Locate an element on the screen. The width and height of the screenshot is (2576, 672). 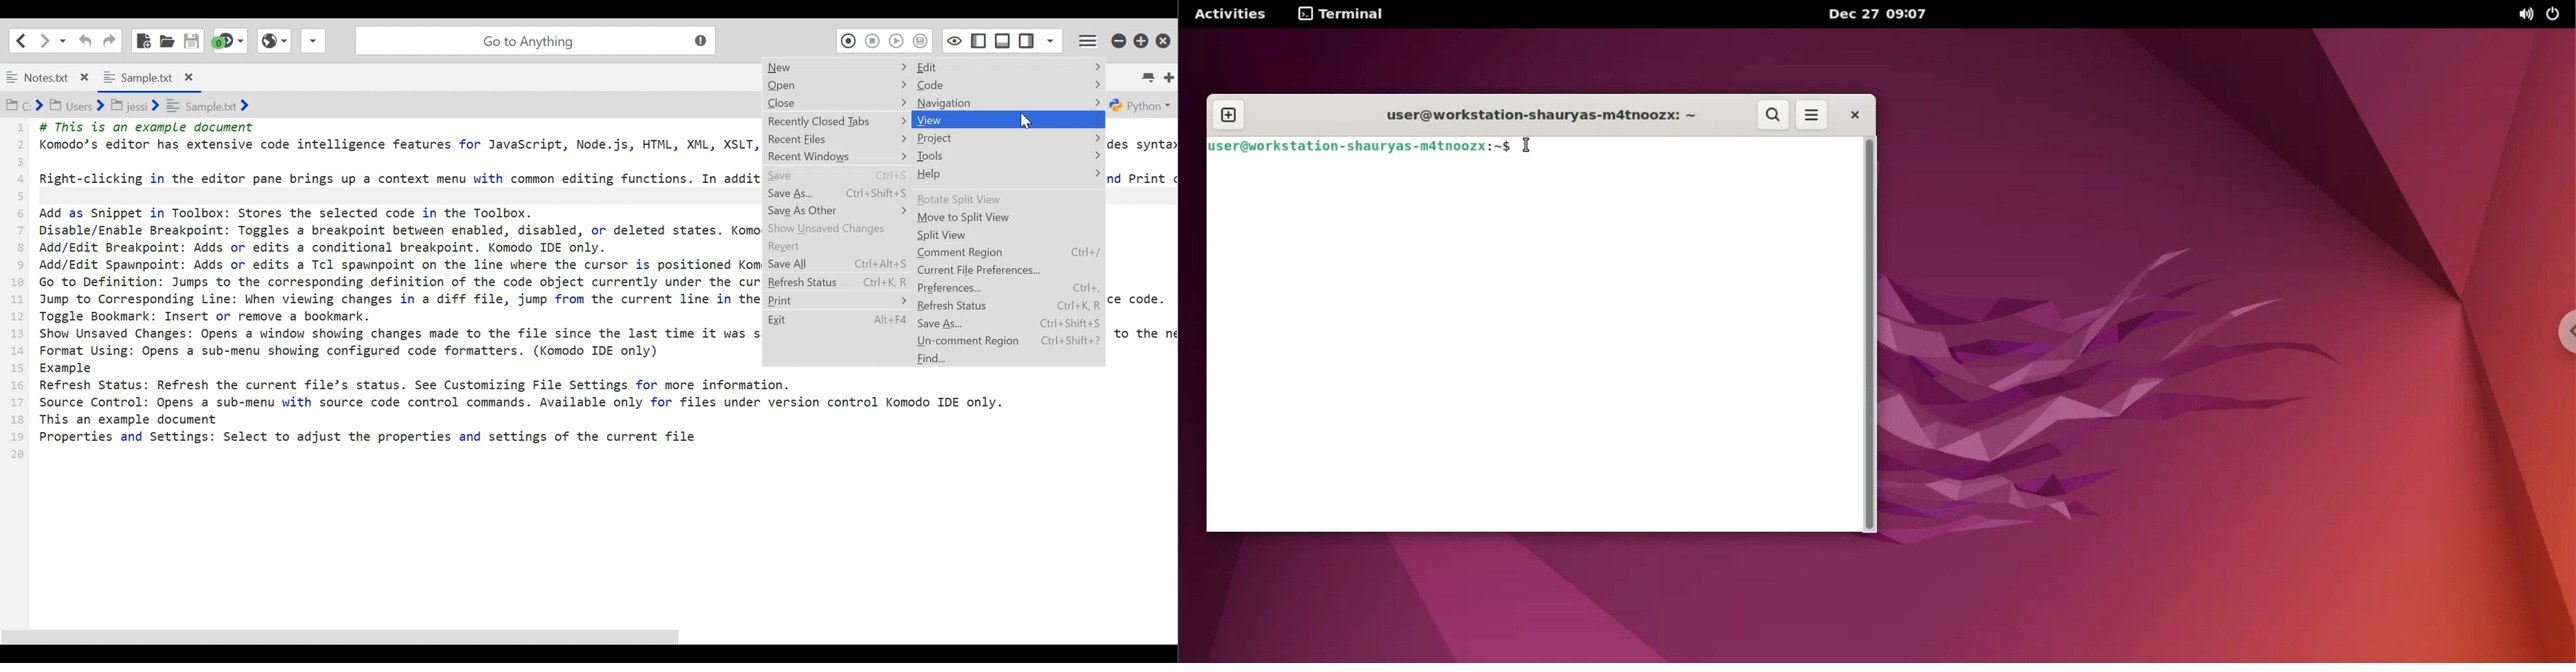
Notes.txt is located at coordinates (48, 77).